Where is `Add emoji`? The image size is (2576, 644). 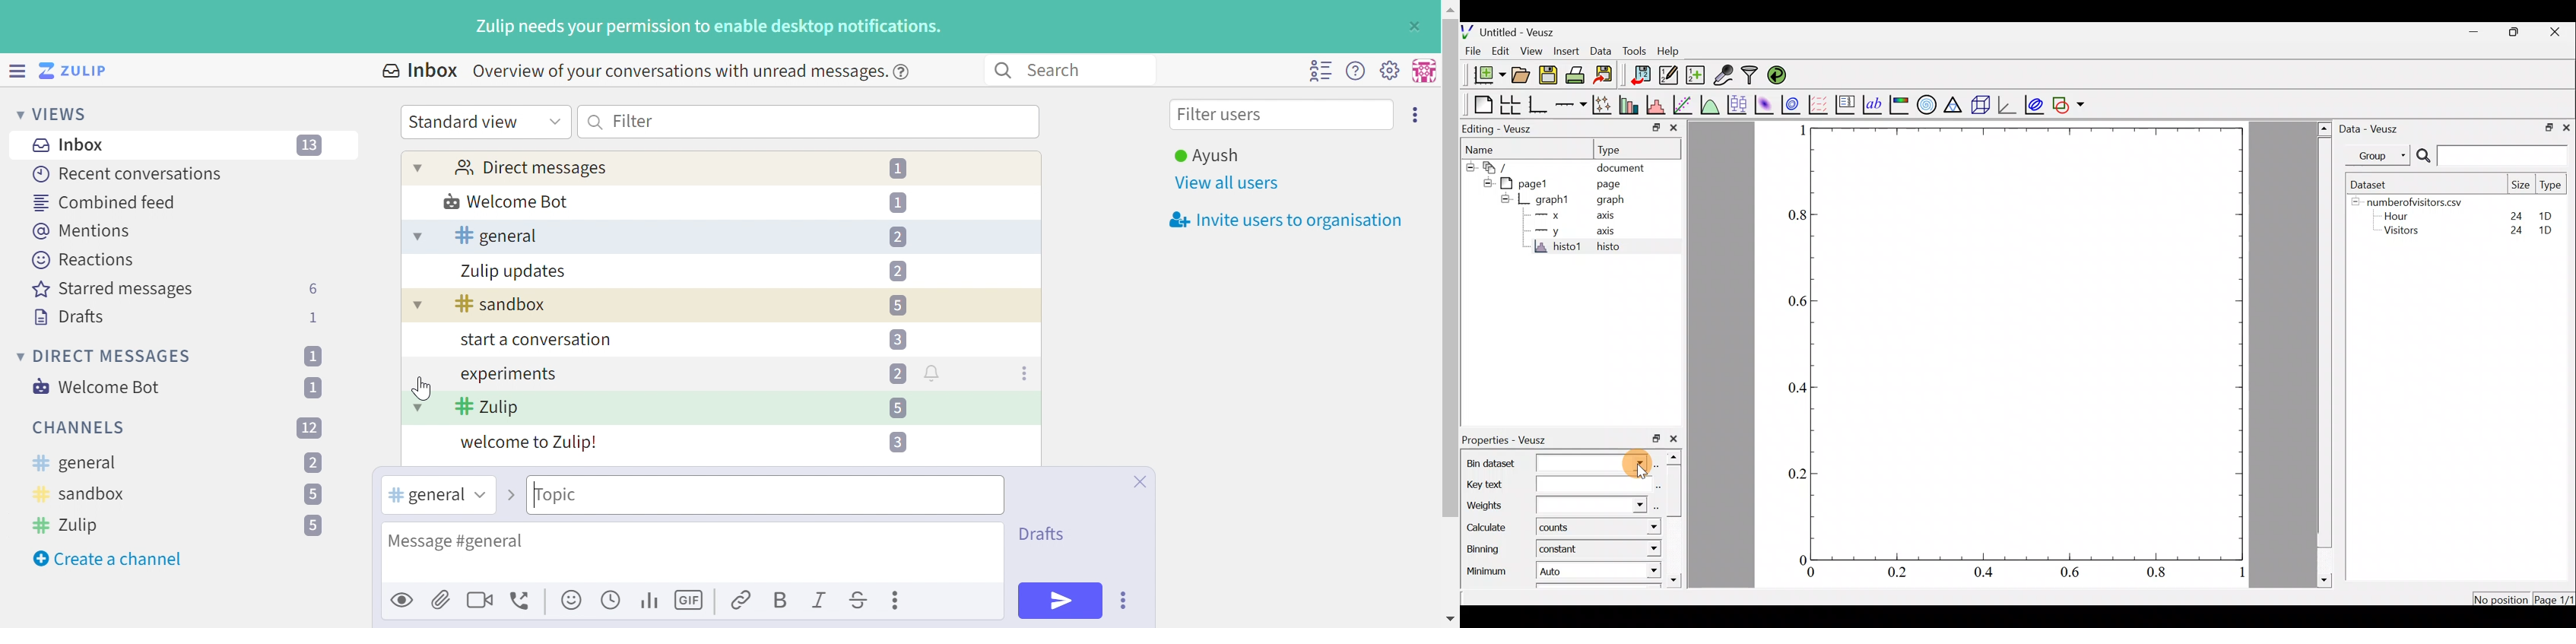
Add emoji is located at coordinates (573, 601).